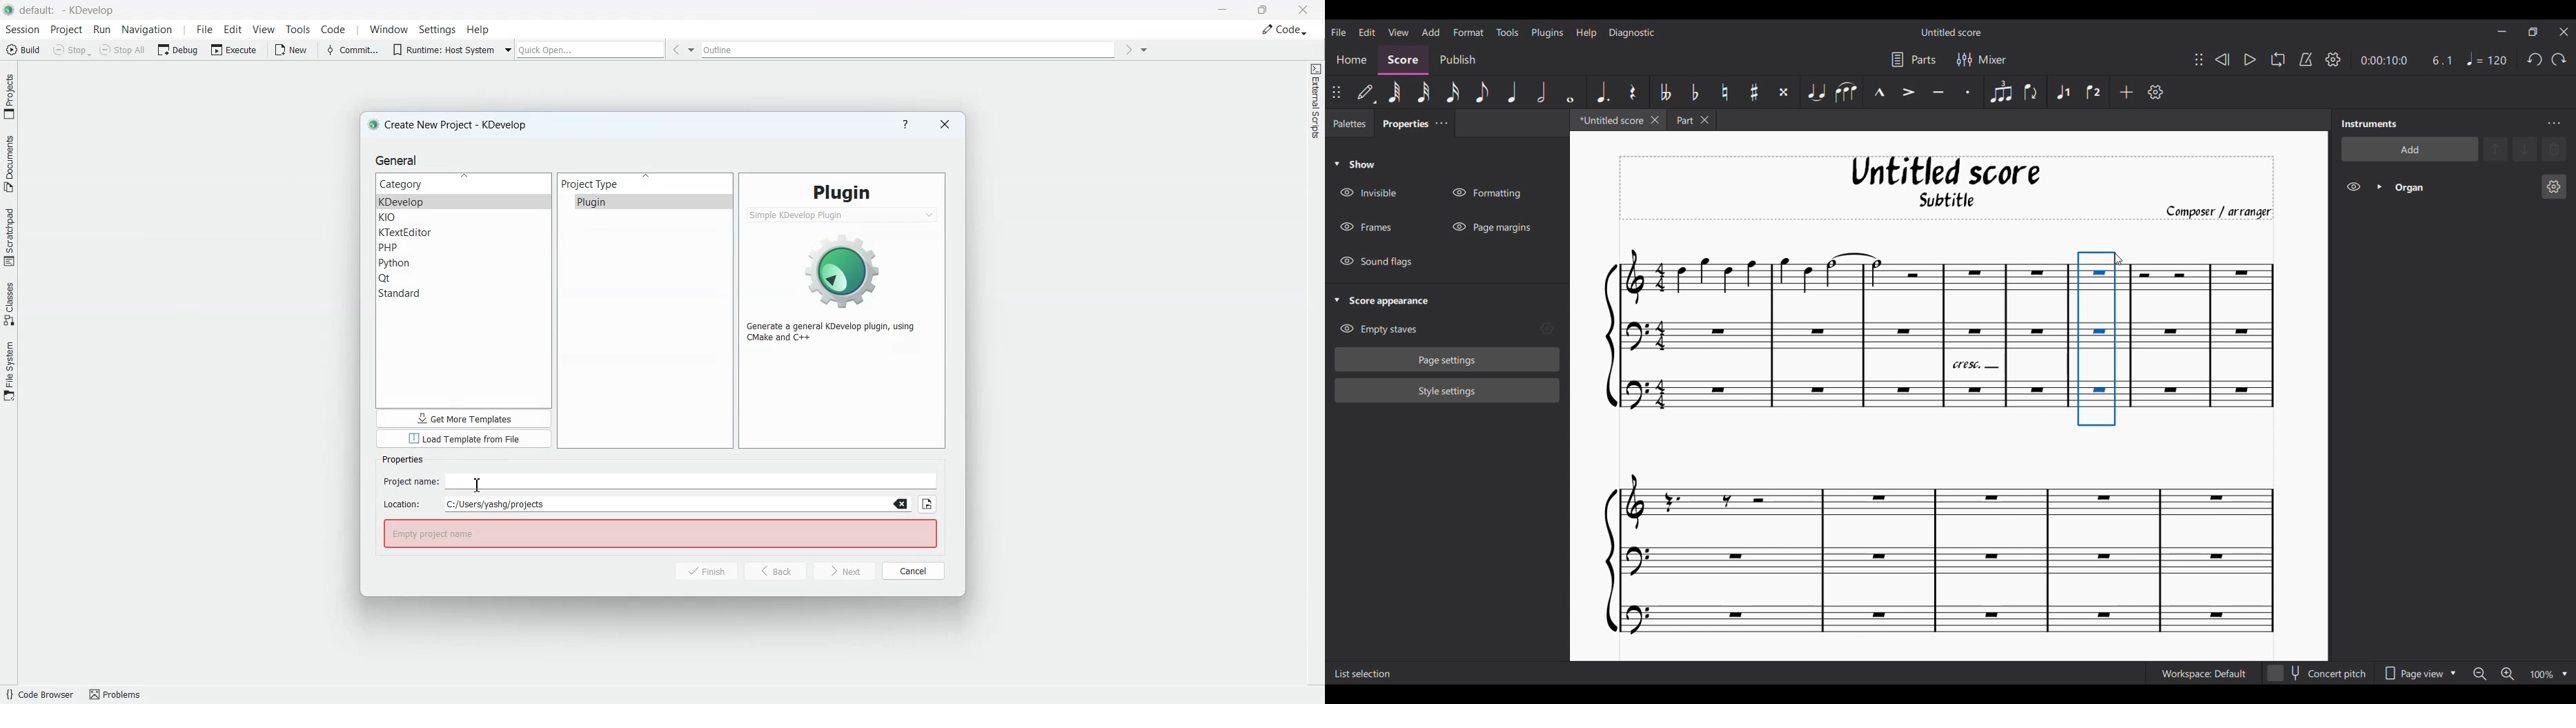 The image size is (2576, 728). What do you see at coordinates (2417, 673) in the screenshot?
I see `Page view options` at bounding box center [2417, 673].